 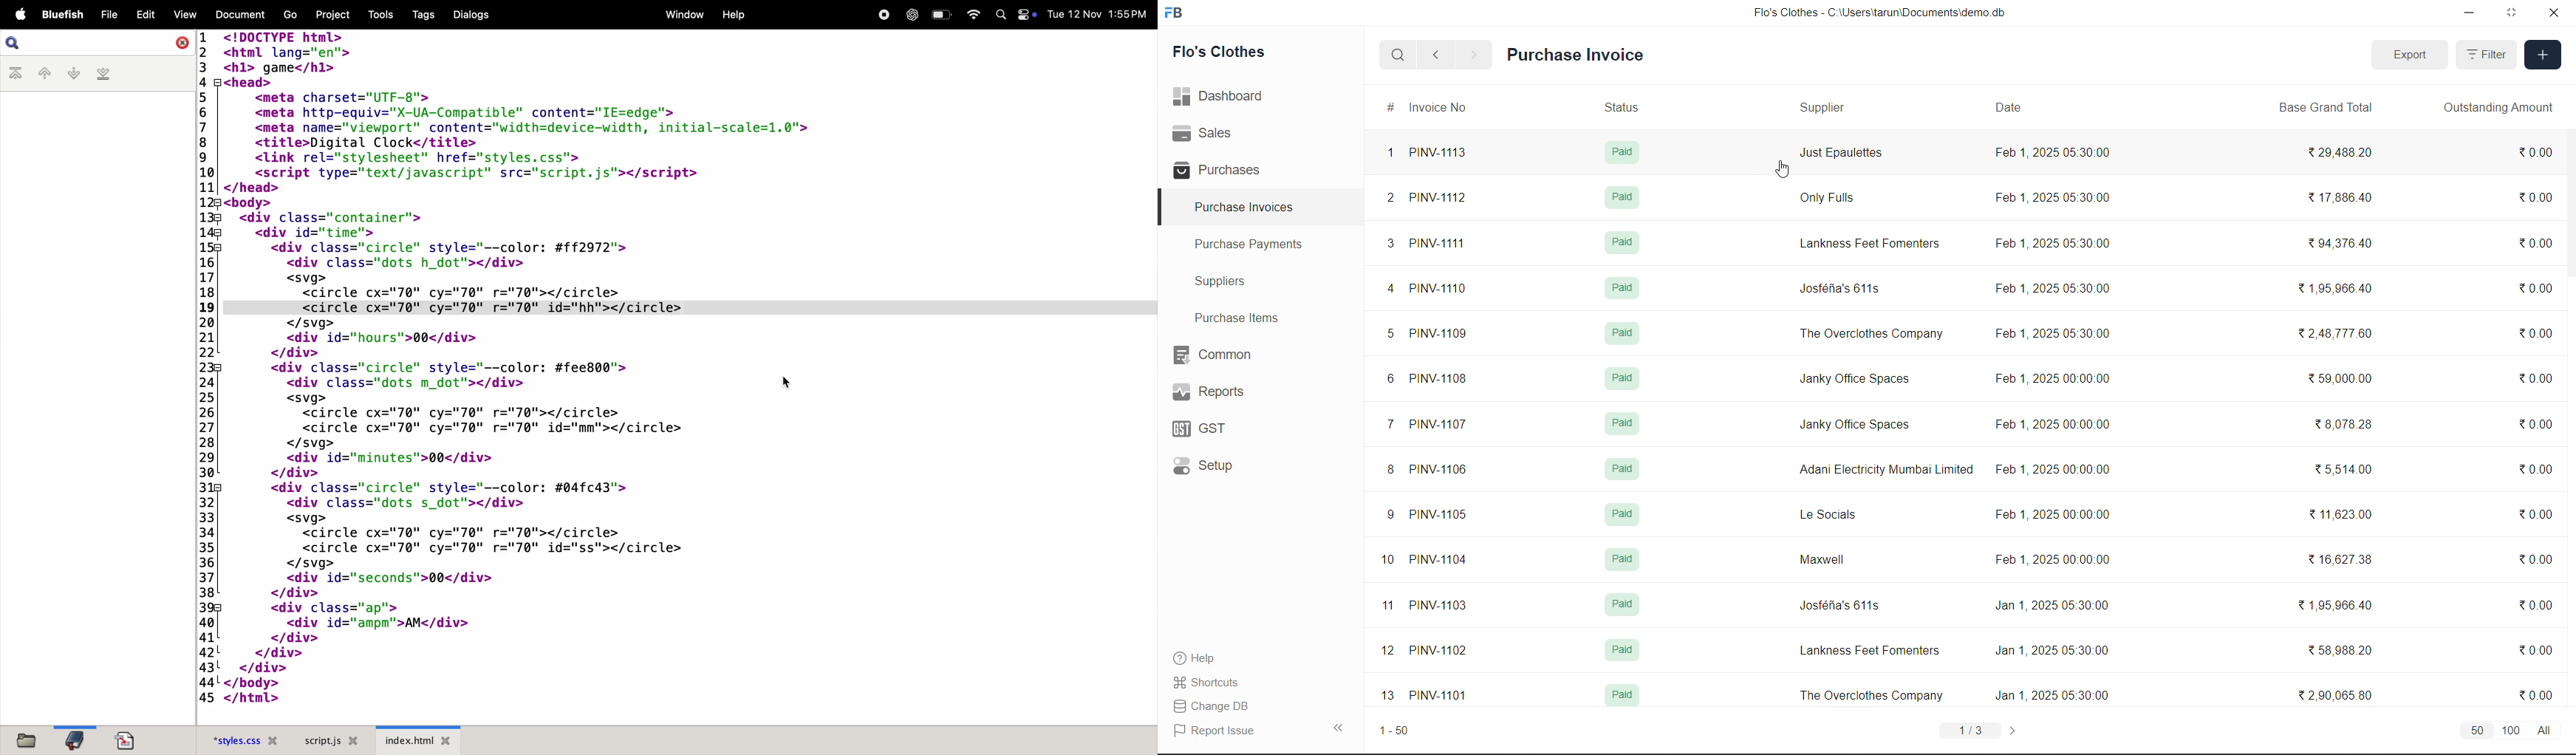 What do you see at coordinates (1857, 429) in the screenshot?
I see `Janky Office Spaces` at bounding box center [1857, 429].